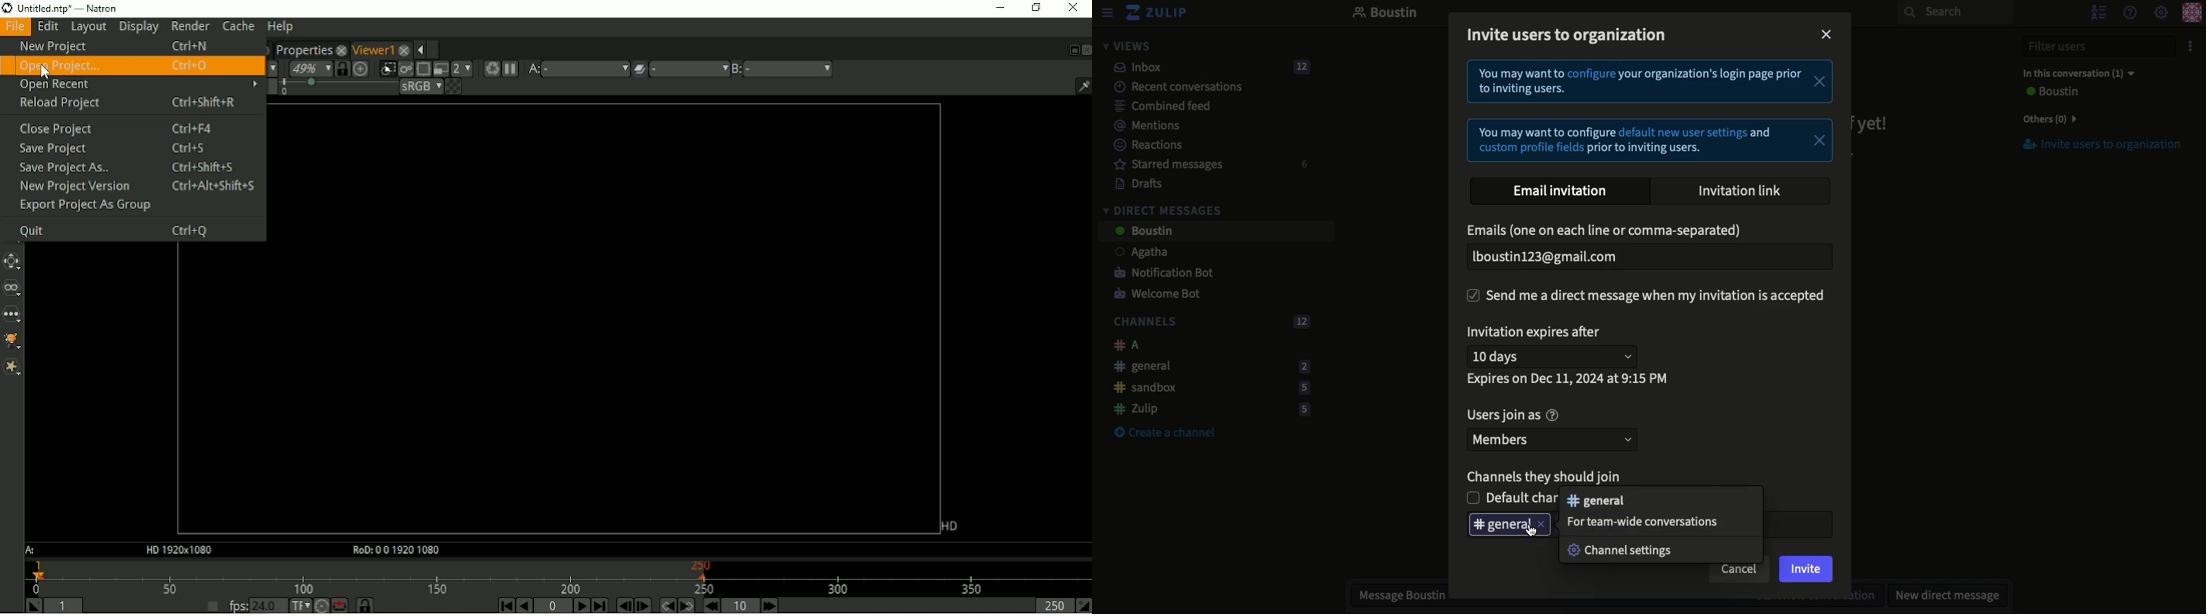  Describe the element at coordinates (1621, 549) in the screenshot. I see `Channel settings` at that location.